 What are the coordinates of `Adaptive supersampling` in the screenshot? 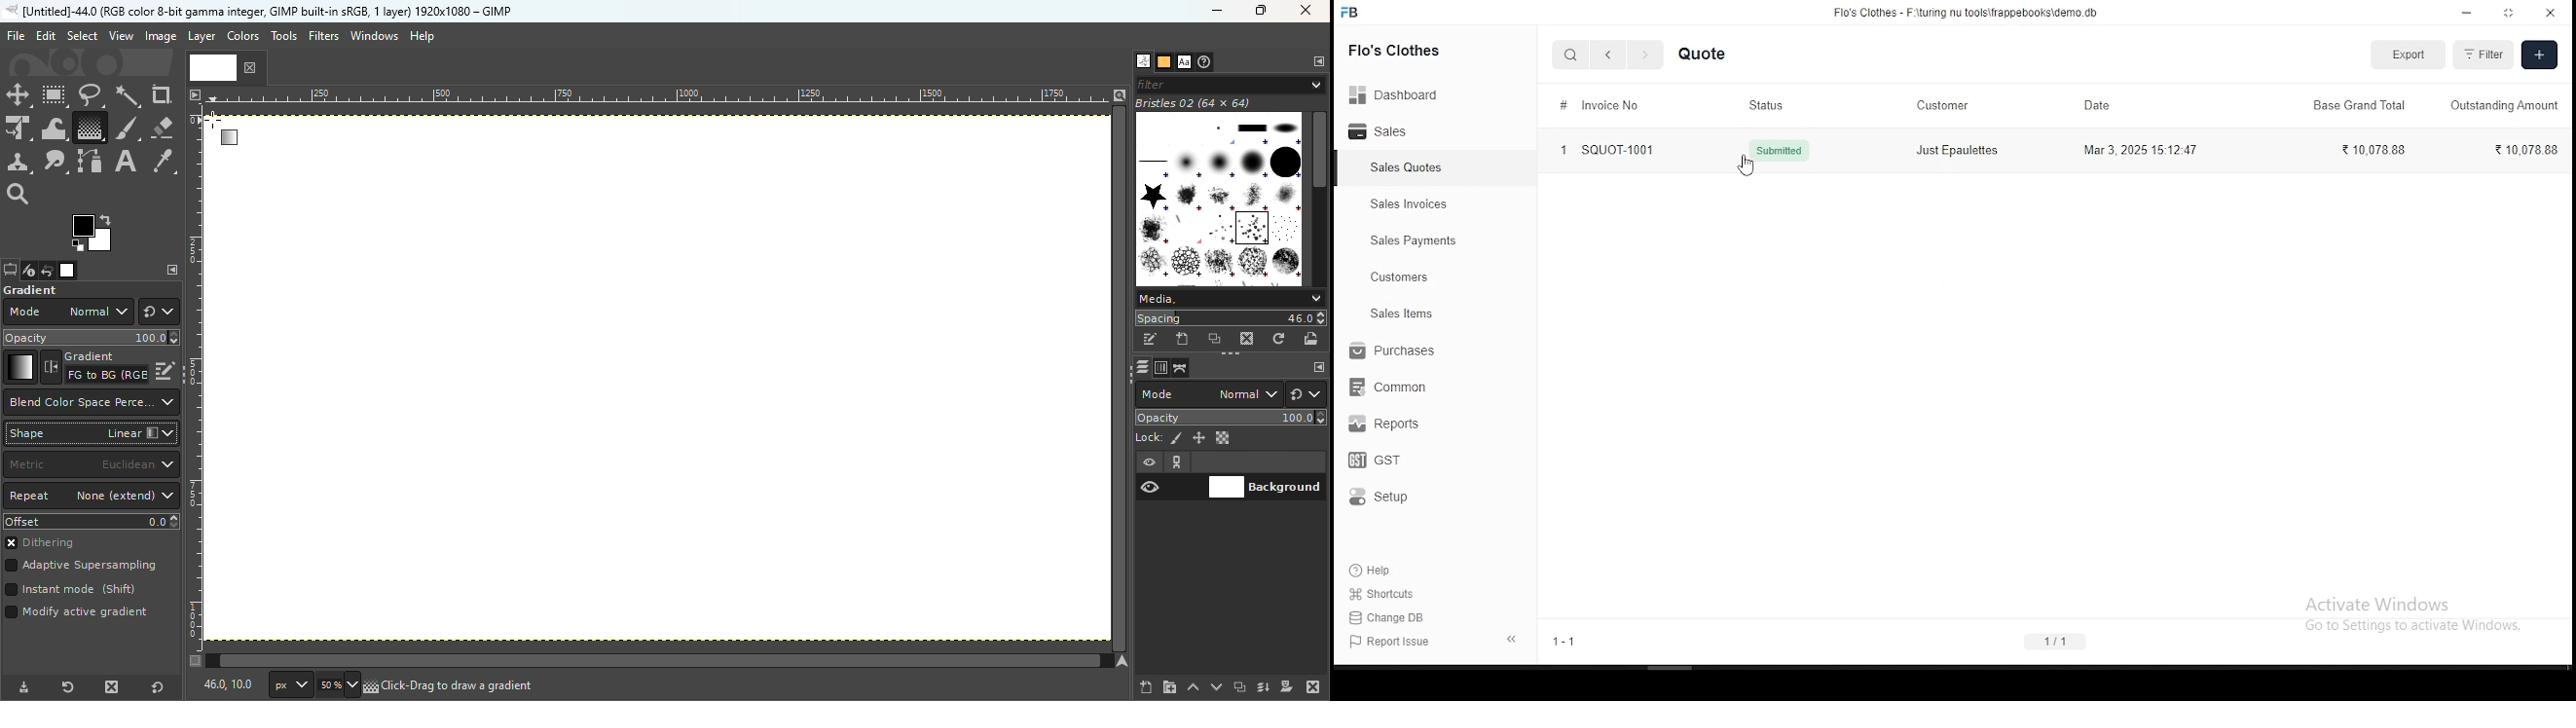 It's located at (82, 568).